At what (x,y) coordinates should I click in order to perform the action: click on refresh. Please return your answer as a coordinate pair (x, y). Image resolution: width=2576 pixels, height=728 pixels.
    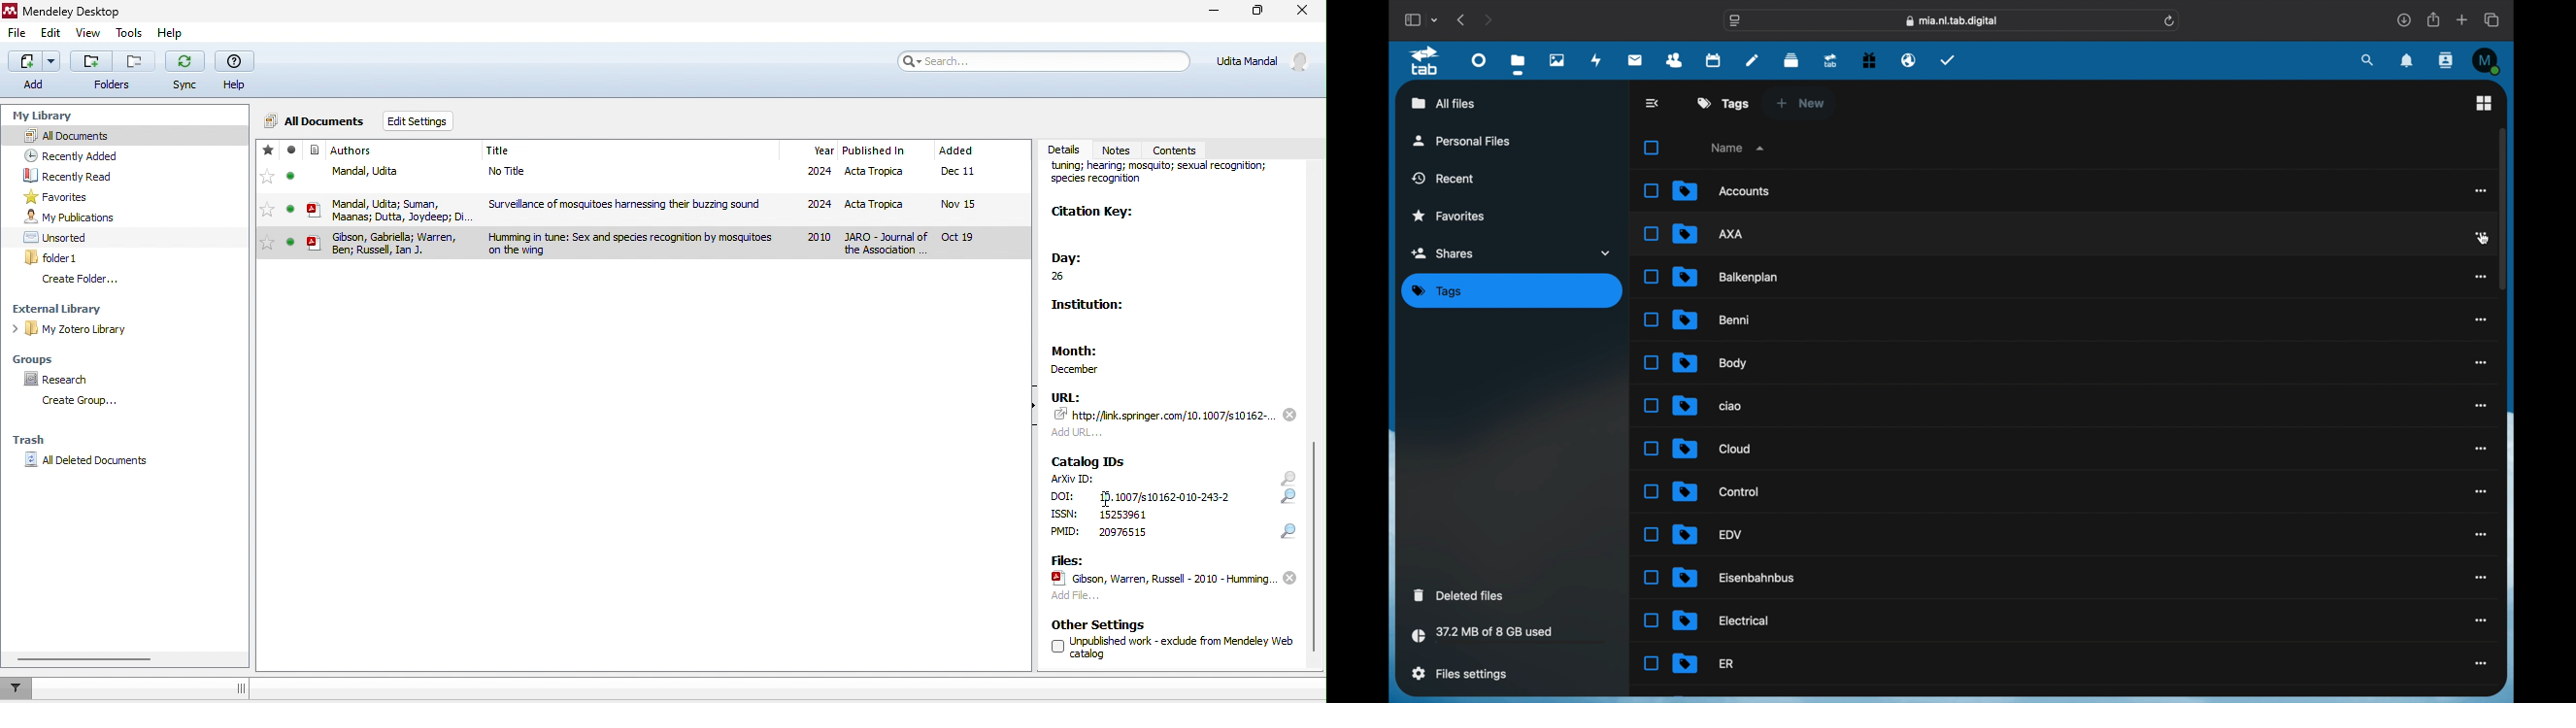
    Looking at the image, I should click on (2170, 21).